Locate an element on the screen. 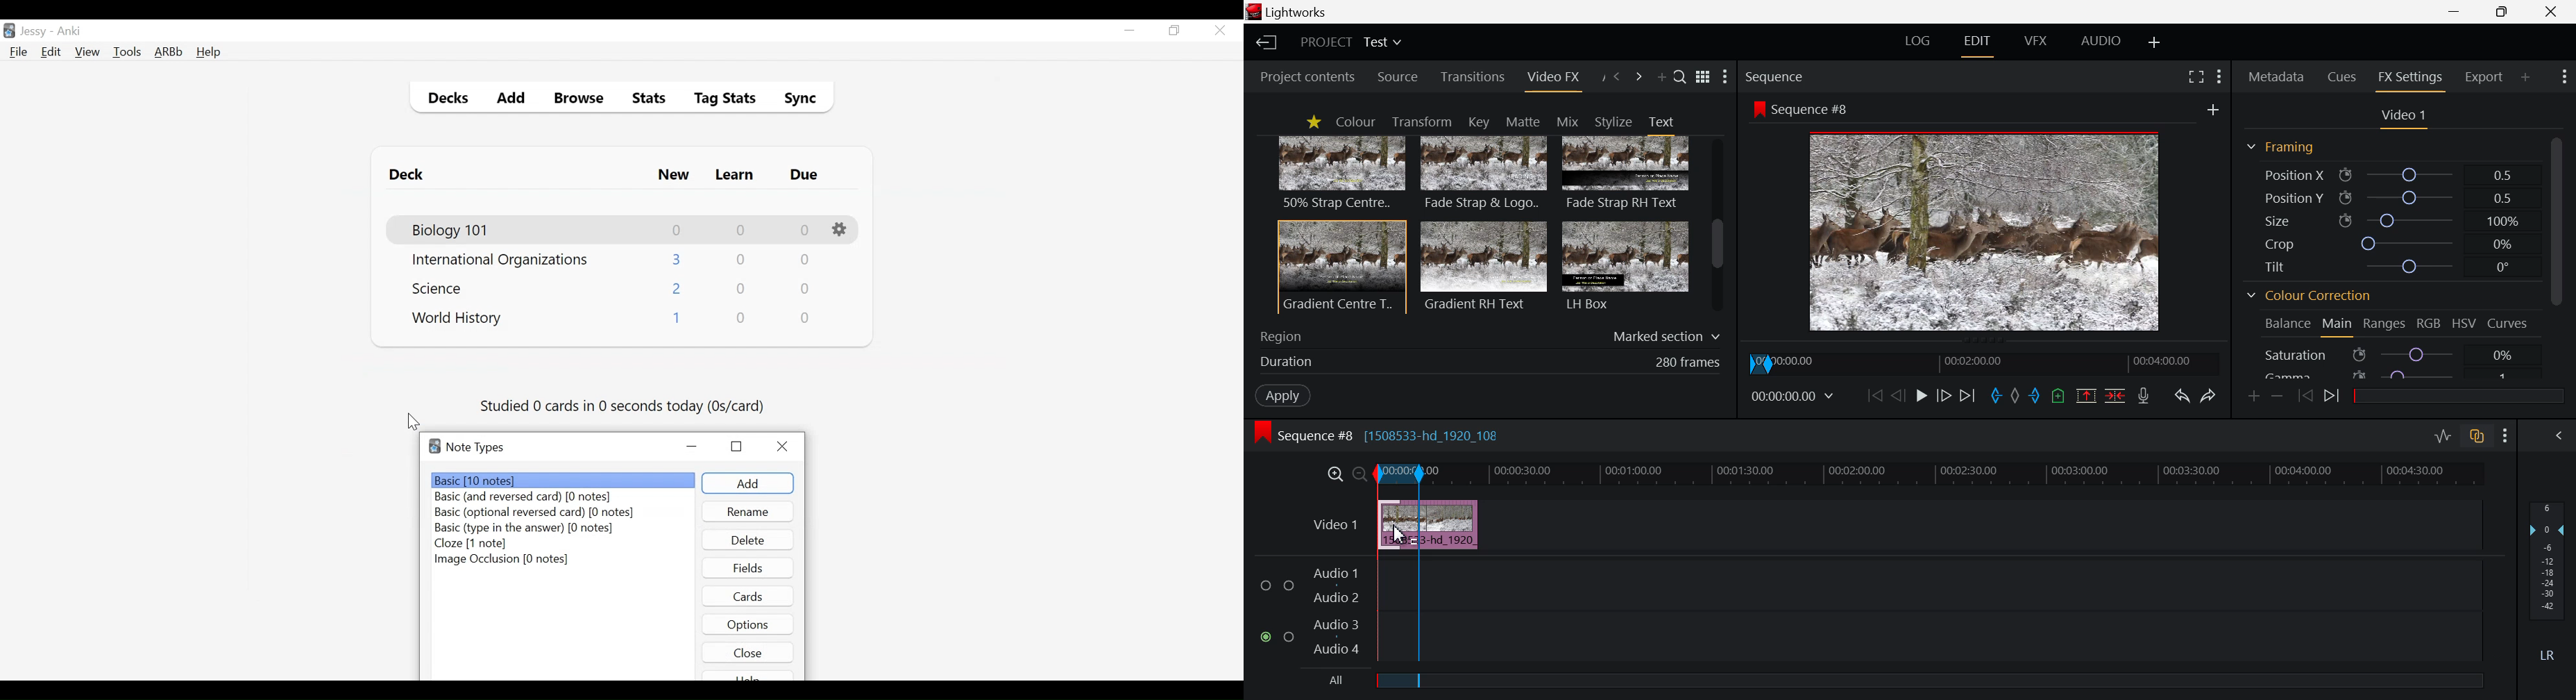 Image resolution: width=2576 pixels, height=700 pixels. Crop is located at coordinates (2390, 244).